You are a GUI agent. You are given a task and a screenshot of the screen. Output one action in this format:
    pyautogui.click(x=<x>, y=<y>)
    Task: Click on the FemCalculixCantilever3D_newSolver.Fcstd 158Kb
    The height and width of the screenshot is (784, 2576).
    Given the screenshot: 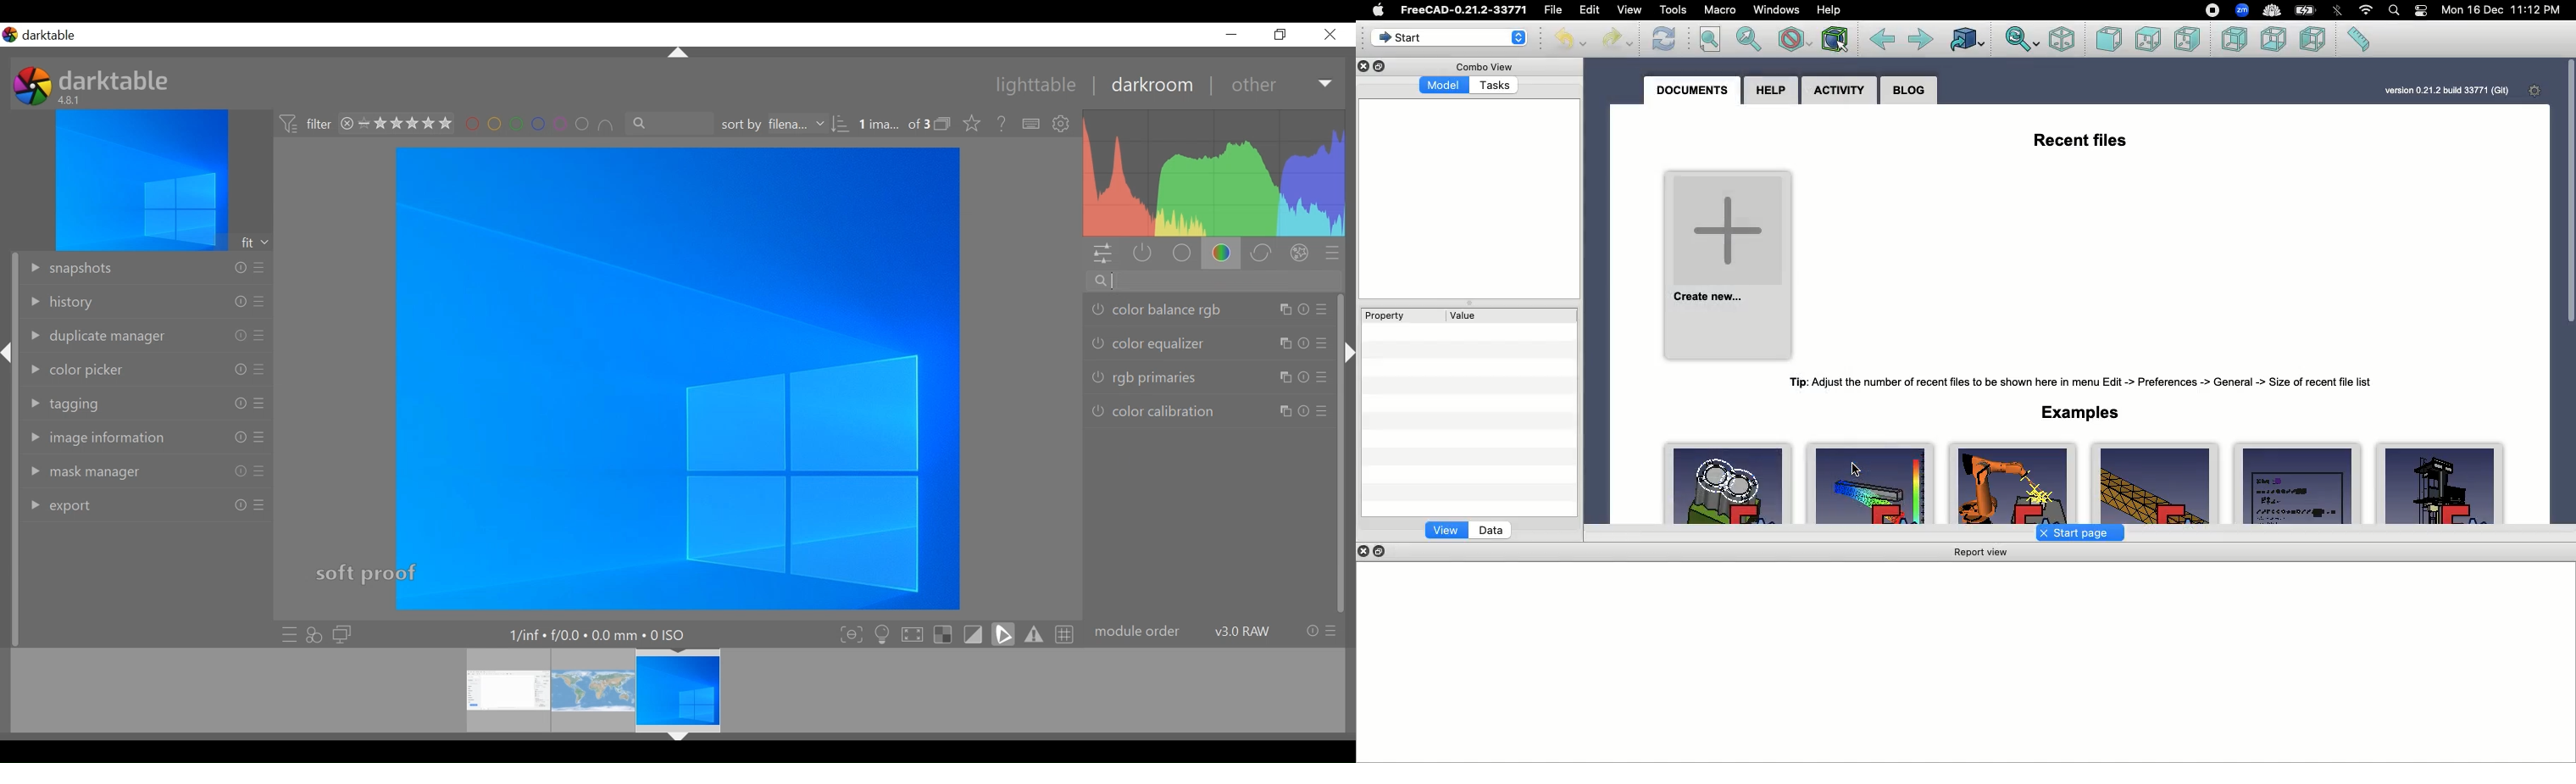 What is the action you would take?
    pyautogui.click(x=2157, y=483)
    